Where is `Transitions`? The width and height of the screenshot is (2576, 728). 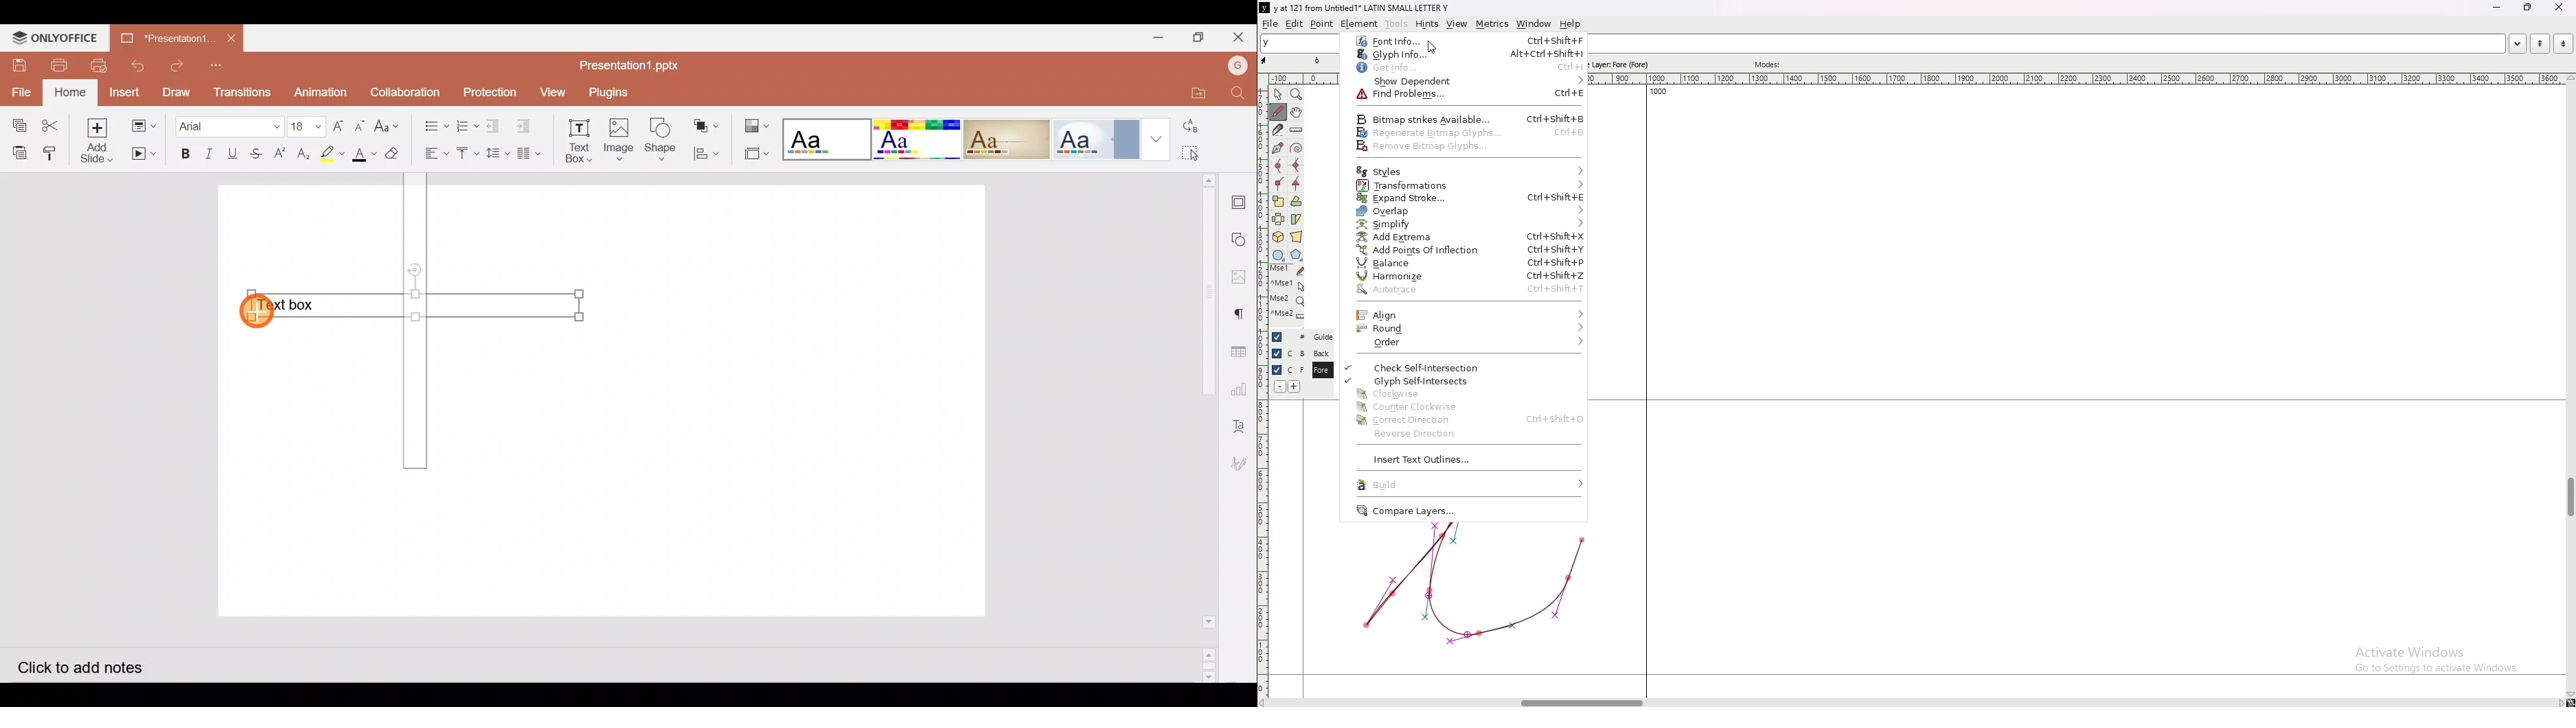 Transitions is located at coordinates (240, 92).